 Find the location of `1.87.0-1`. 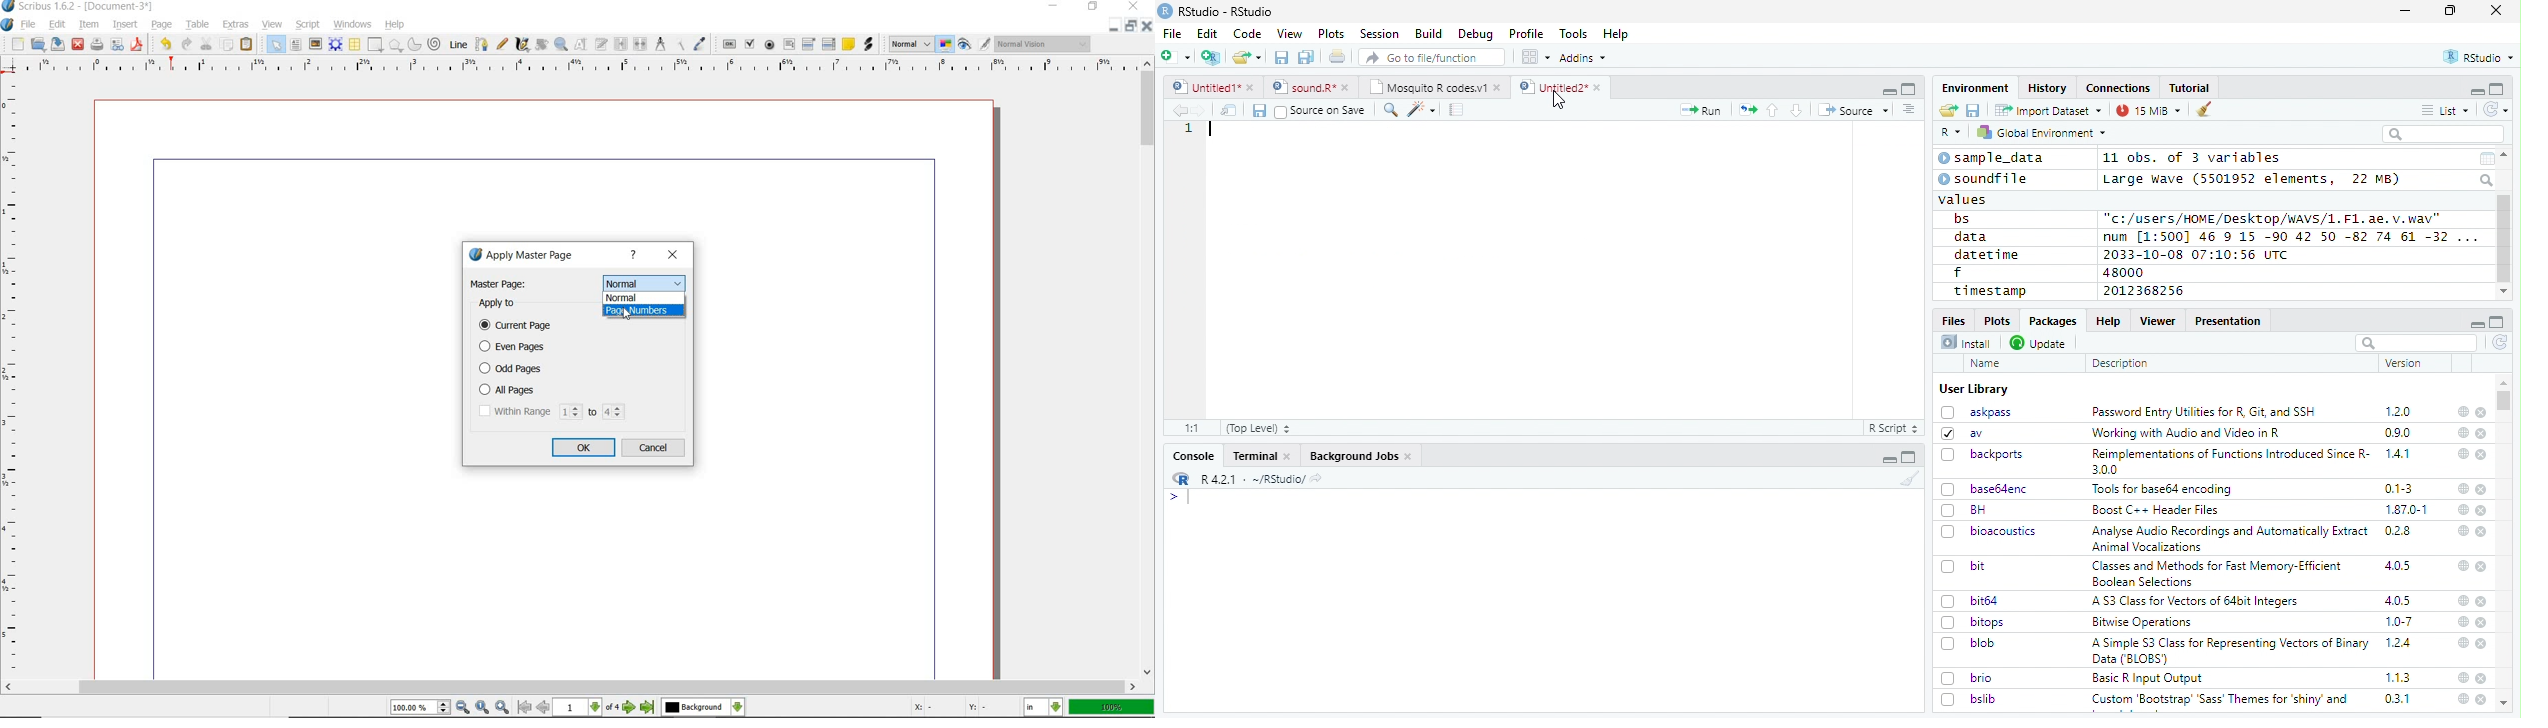

1.87.0-1 is located at coordinates (2406, 510).